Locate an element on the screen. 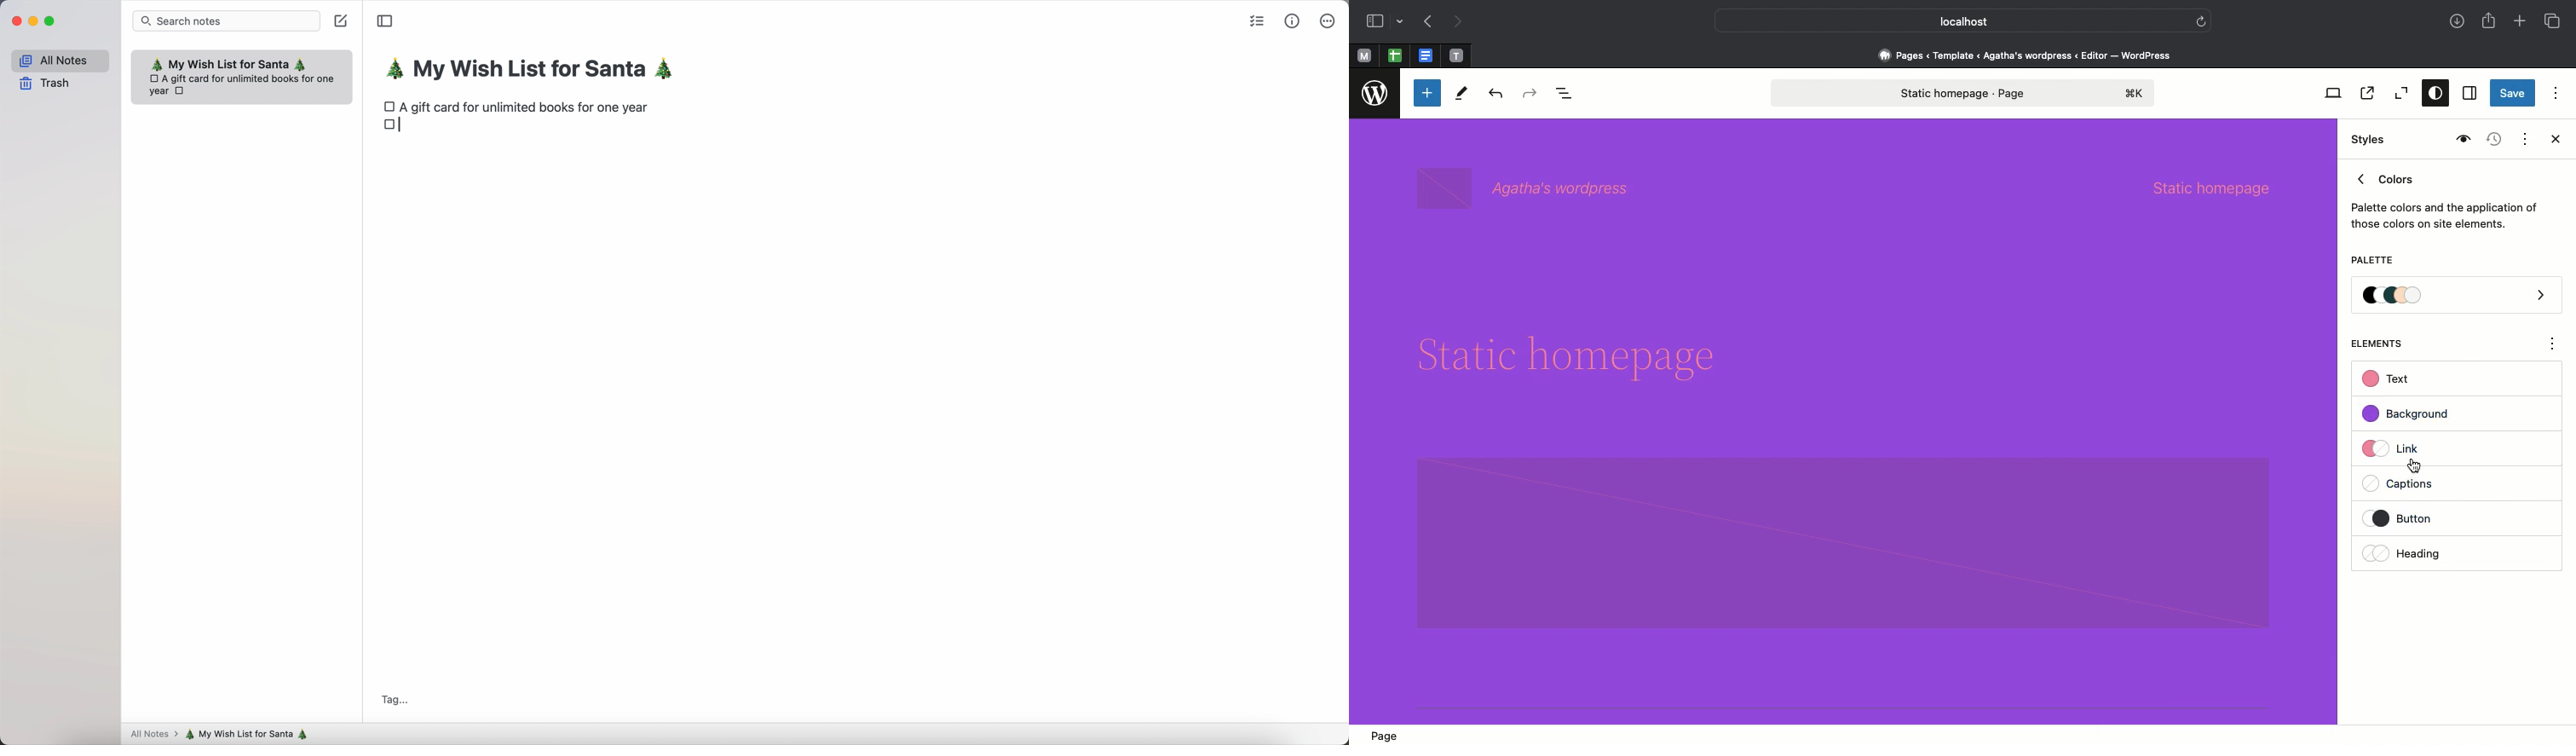 This screenshot has width=2576, height=756. wordpress is located at coordinates (1375, 94).